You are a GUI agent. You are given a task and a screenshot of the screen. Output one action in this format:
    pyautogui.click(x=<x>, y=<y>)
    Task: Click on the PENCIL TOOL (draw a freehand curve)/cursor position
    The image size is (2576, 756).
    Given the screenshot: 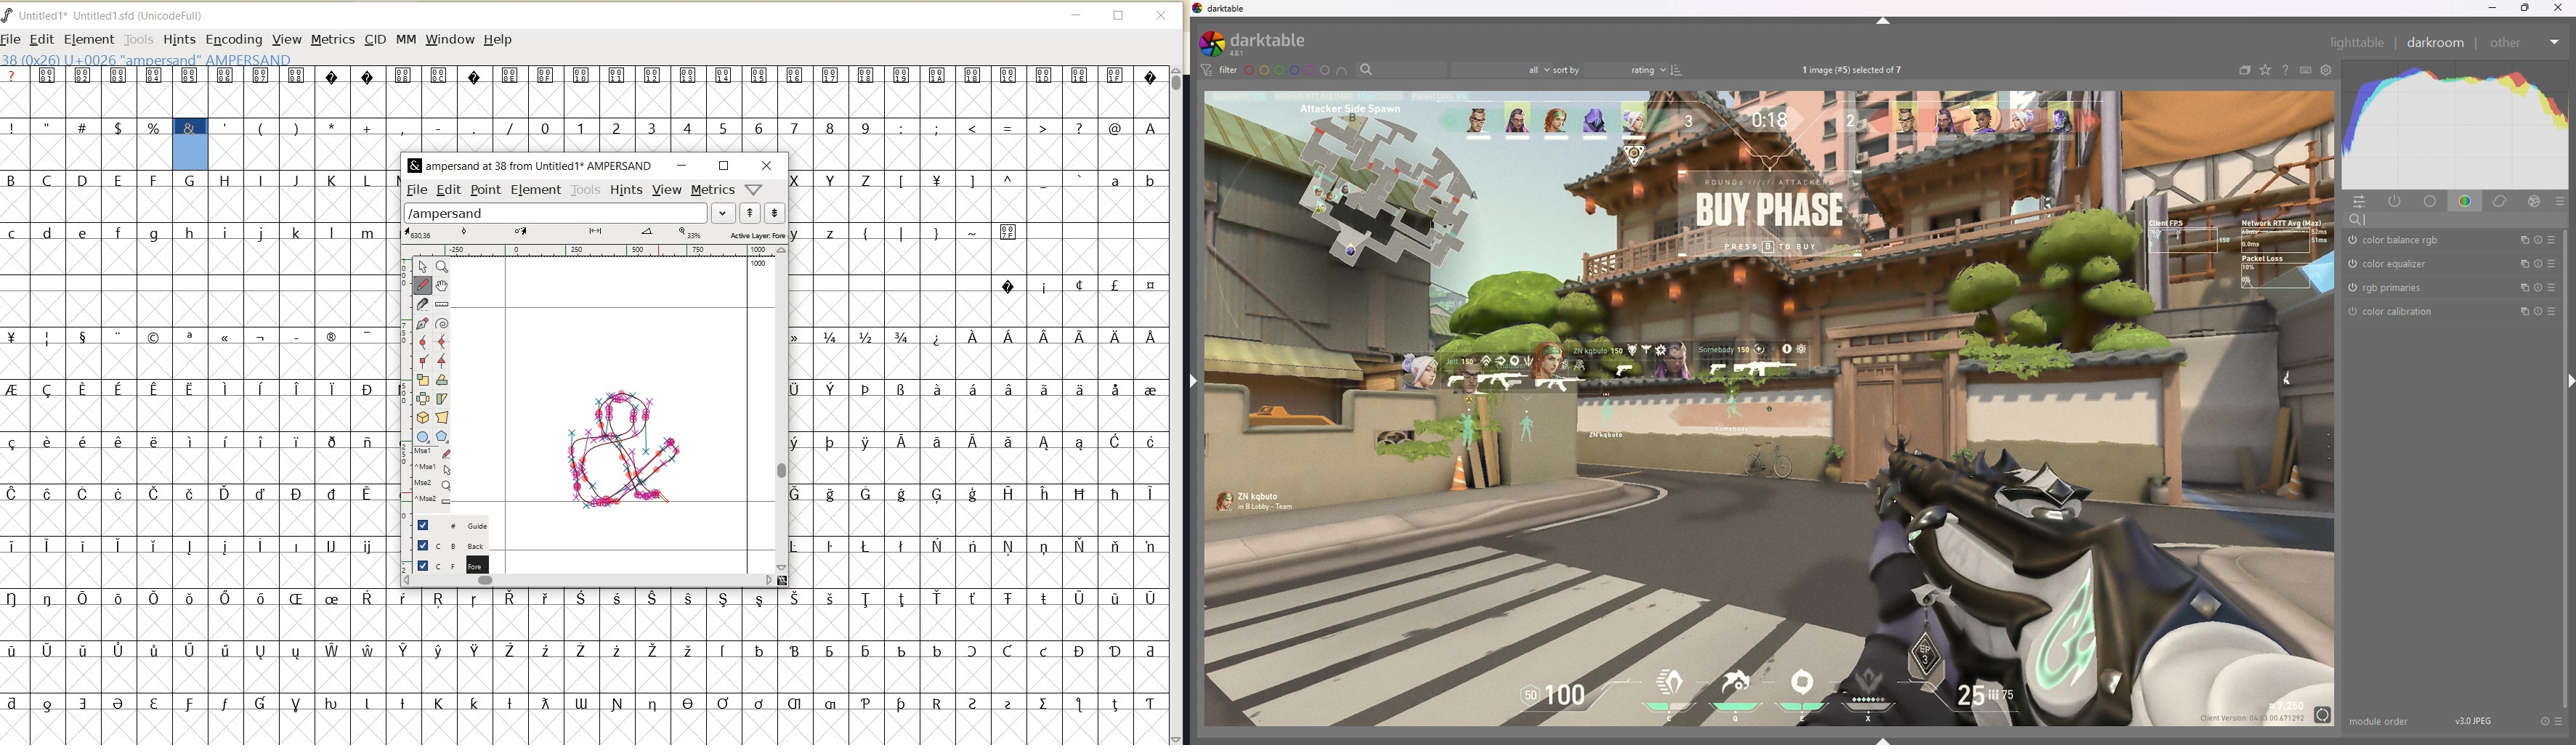 What is the action you would take?
    pyautogui.click(x=665, y=499)
    